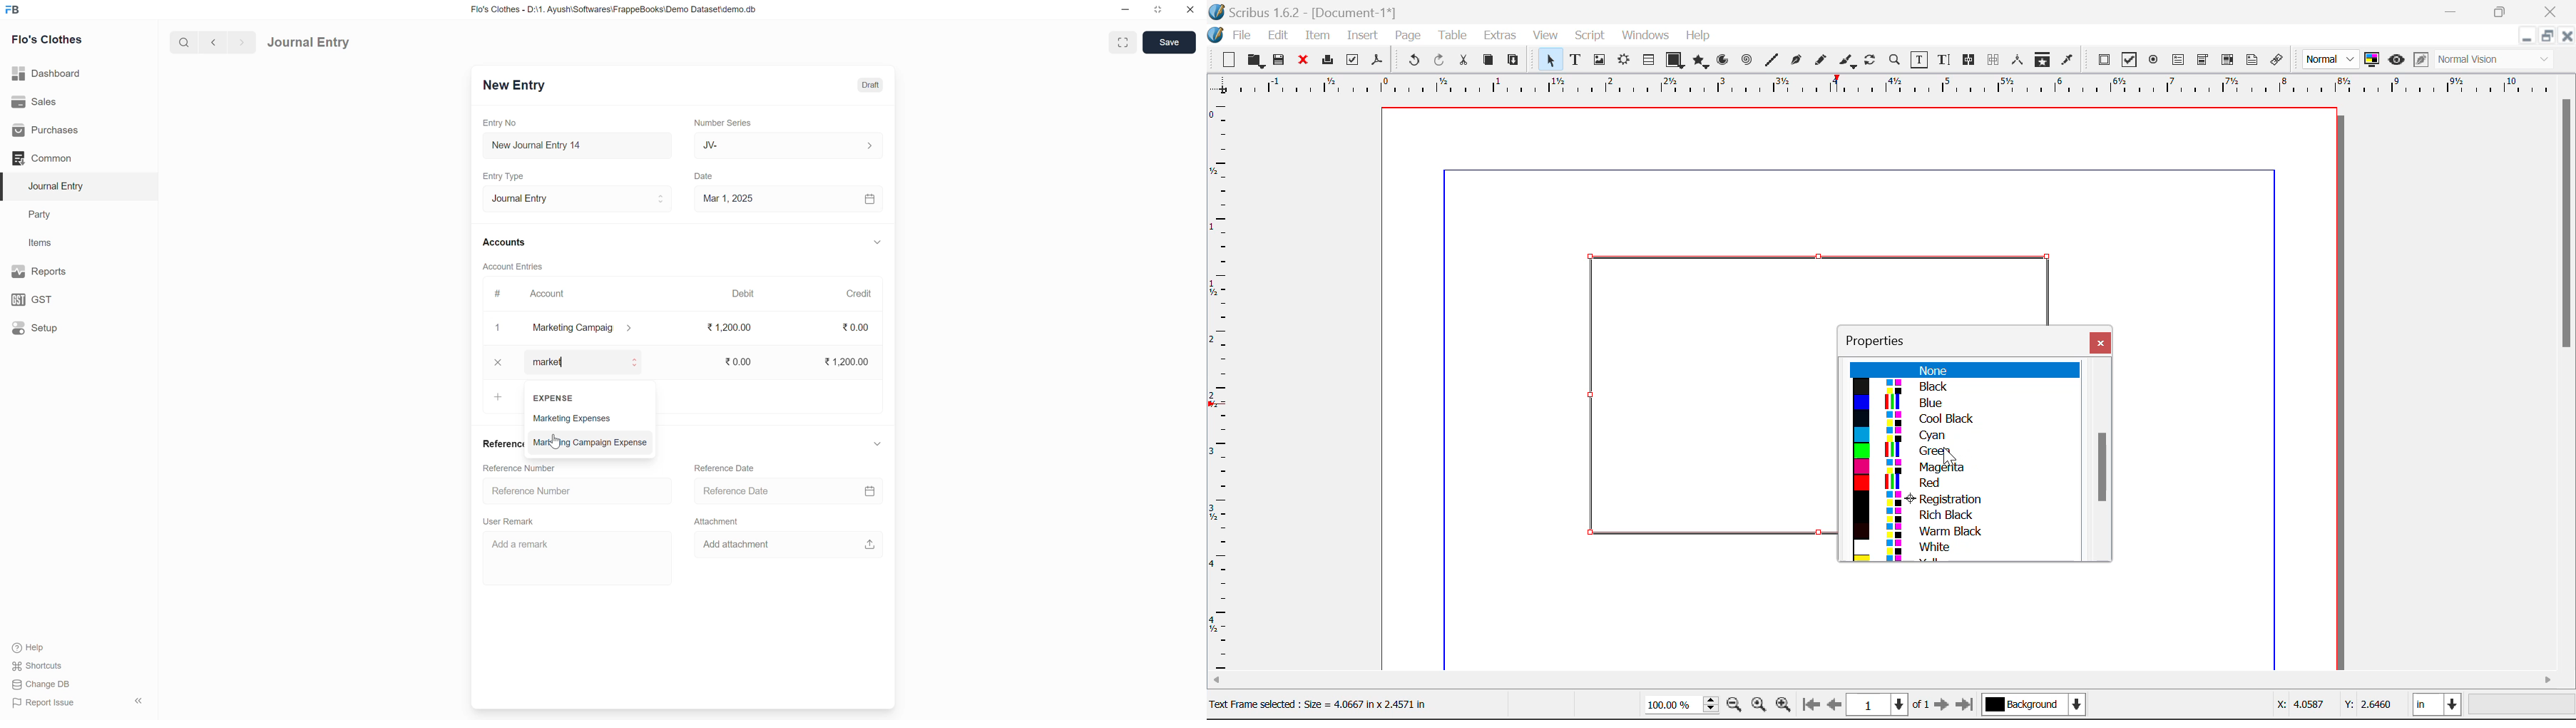  Describe the element at coordinates (2020, 60) in the screenshot. I see `Measurements` at that location.